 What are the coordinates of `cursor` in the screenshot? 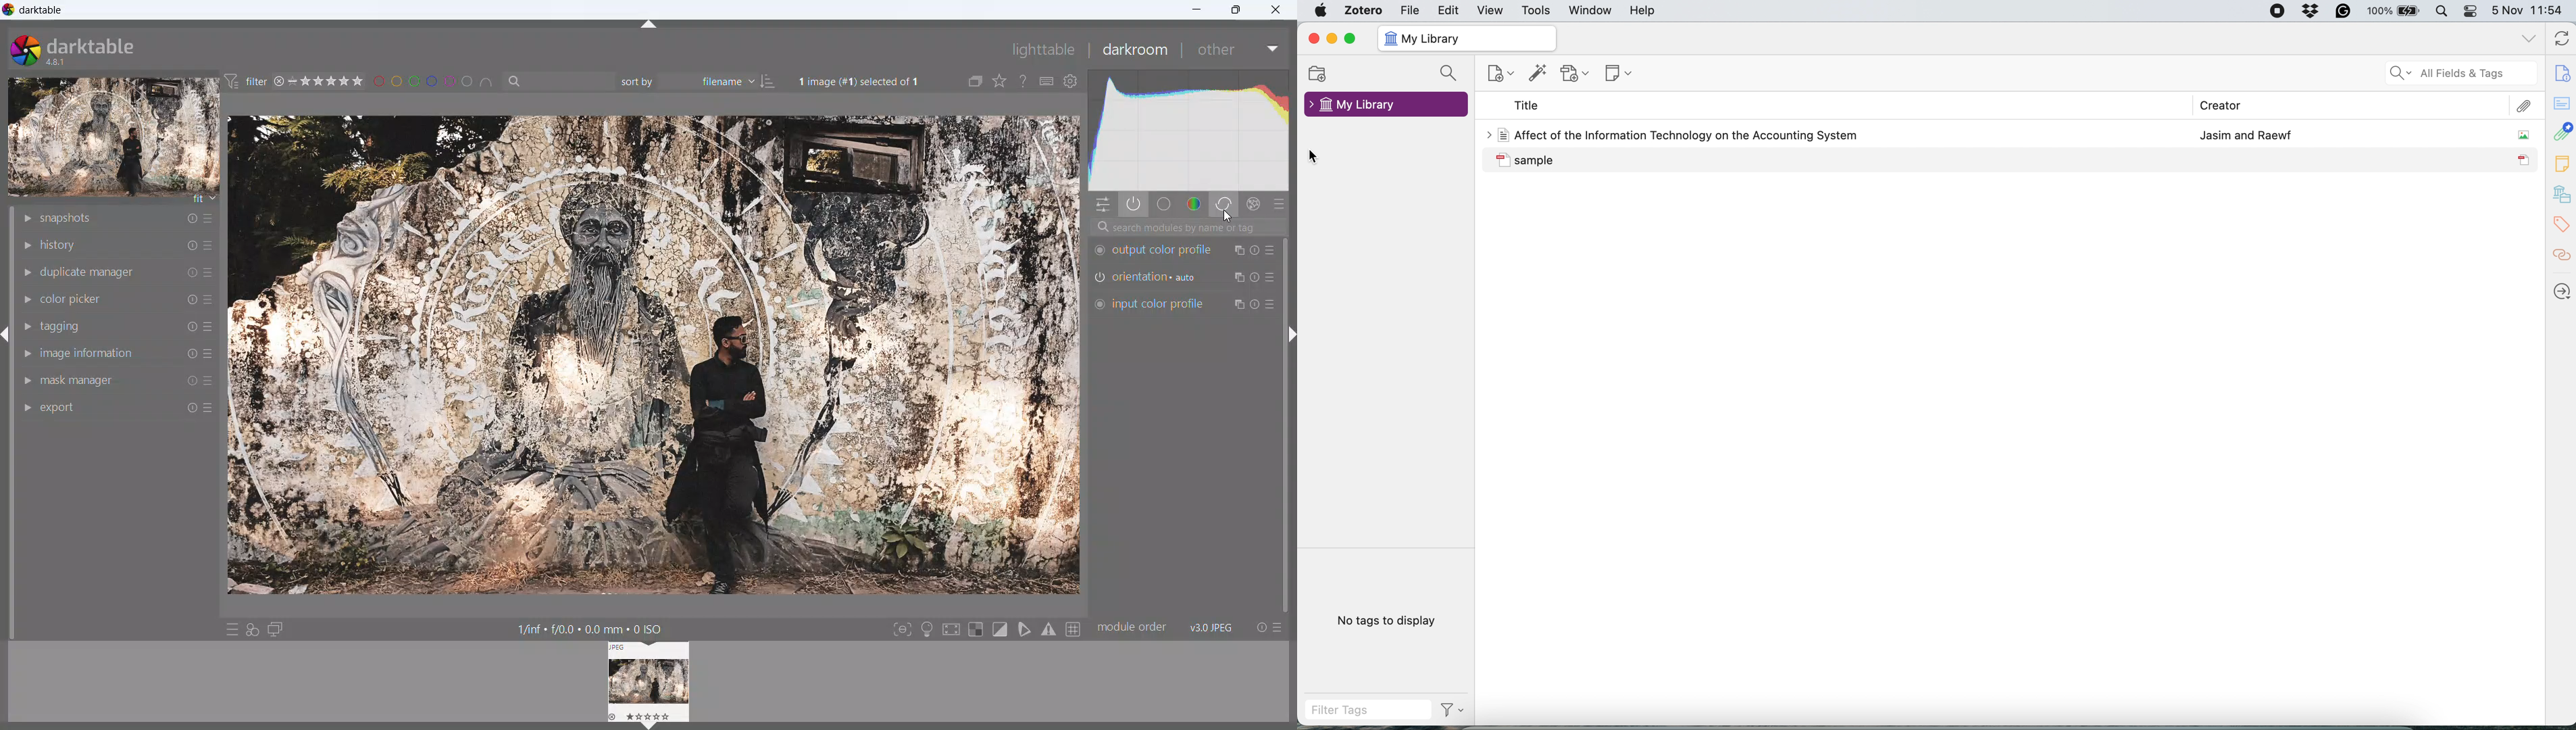 It's located at (1226, 217).